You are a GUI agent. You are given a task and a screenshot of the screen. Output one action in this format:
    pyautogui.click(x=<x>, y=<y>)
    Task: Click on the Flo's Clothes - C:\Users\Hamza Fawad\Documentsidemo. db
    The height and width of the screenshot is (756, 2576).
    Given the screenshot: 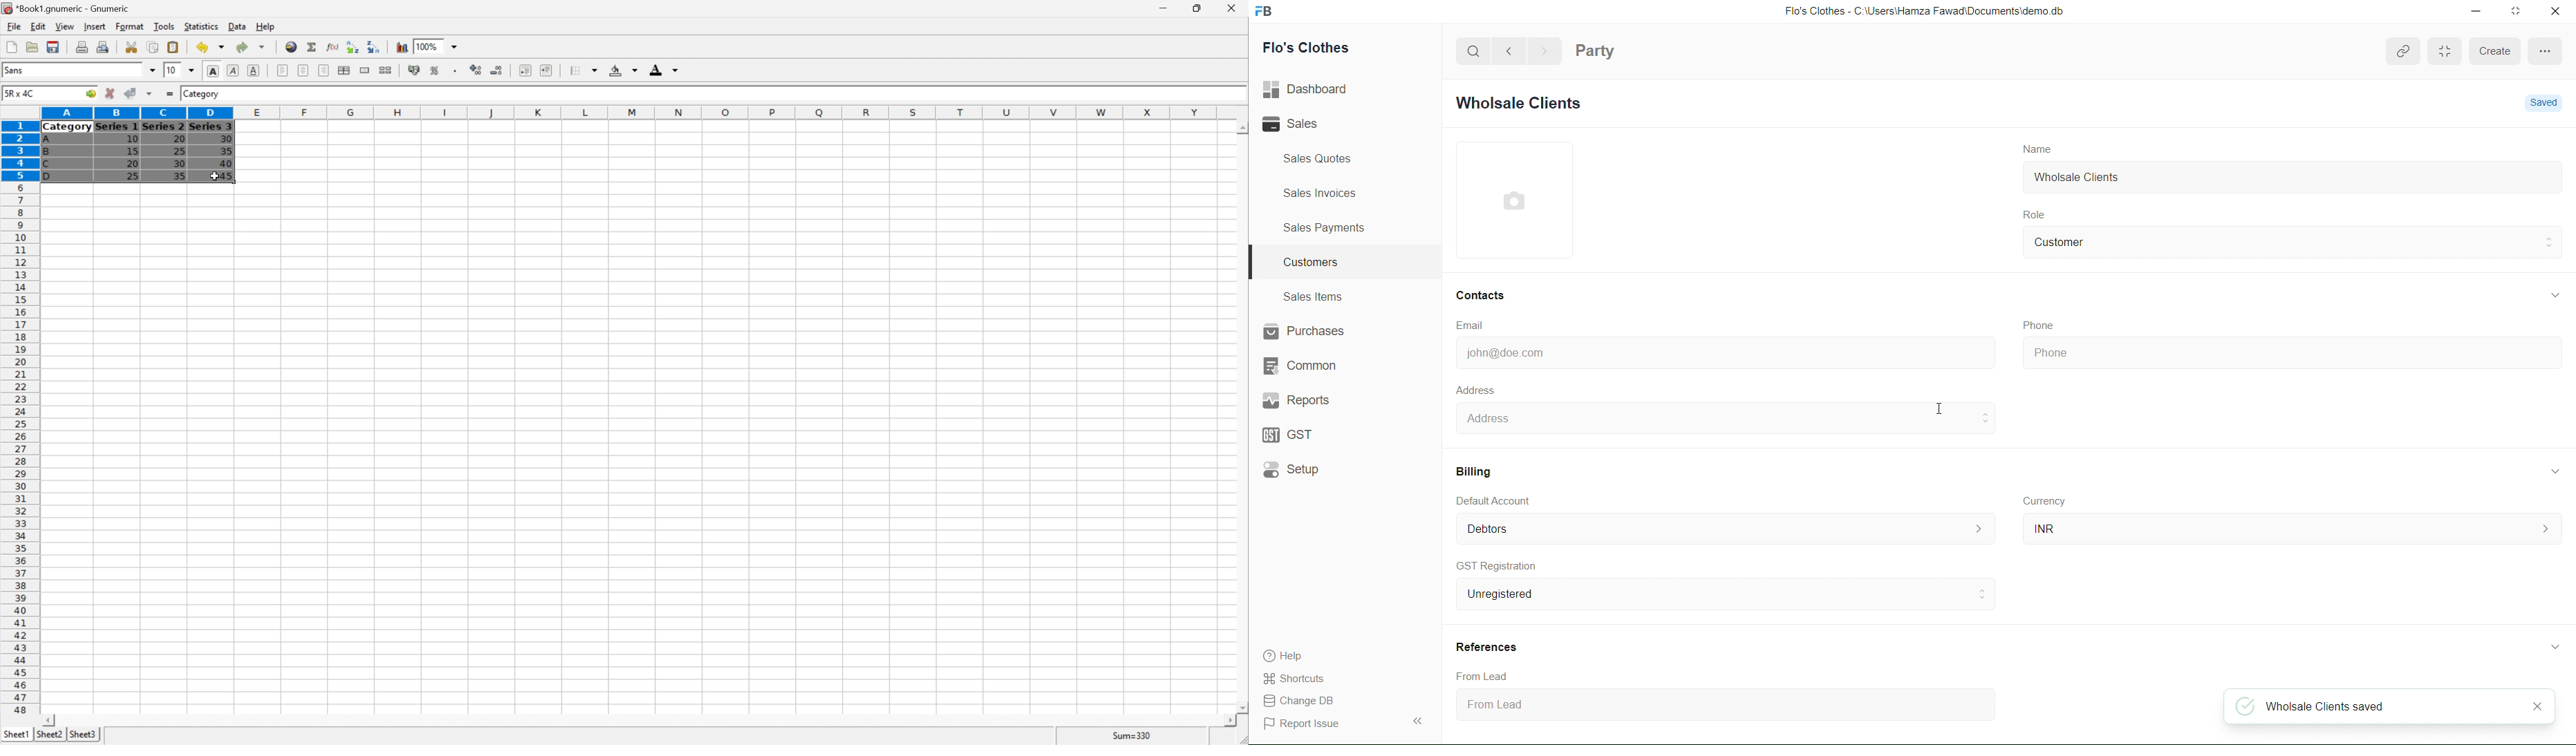 What is the action you would take?
    pyautogui.click(x=1922, y=10)
    